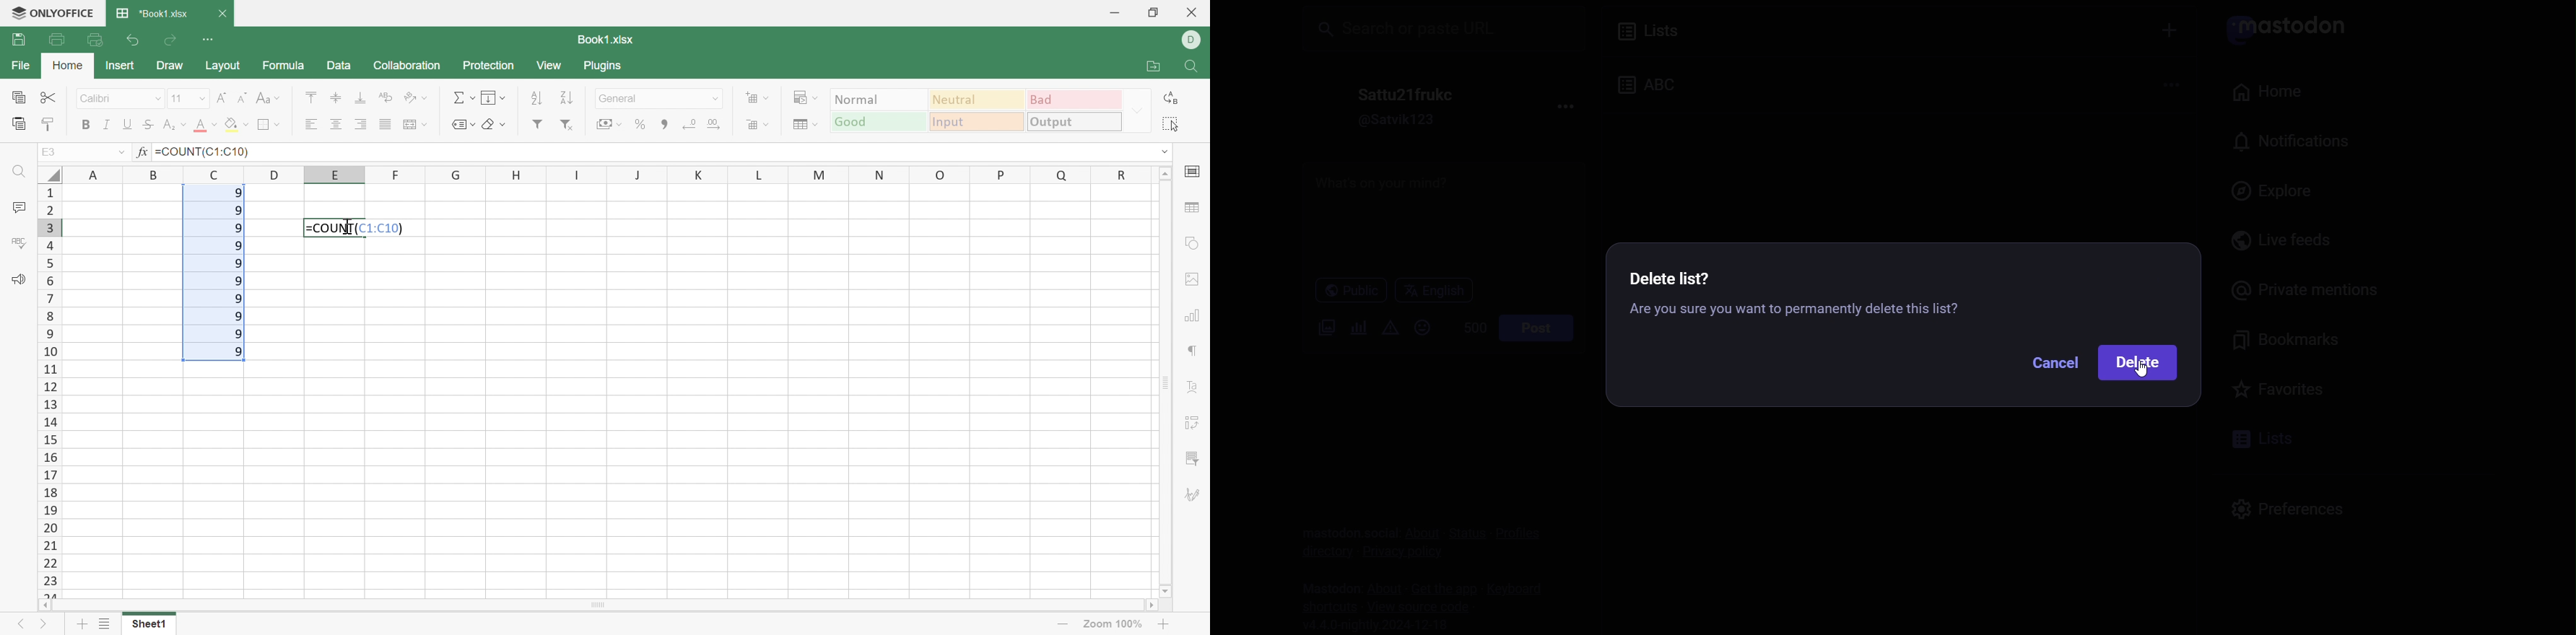 Image resolution: width=2576 pixels, height=644 pixels. What do you see at coordinates (238, 244) in the screenshot?
I see `9` at bounding box center [238, 244].